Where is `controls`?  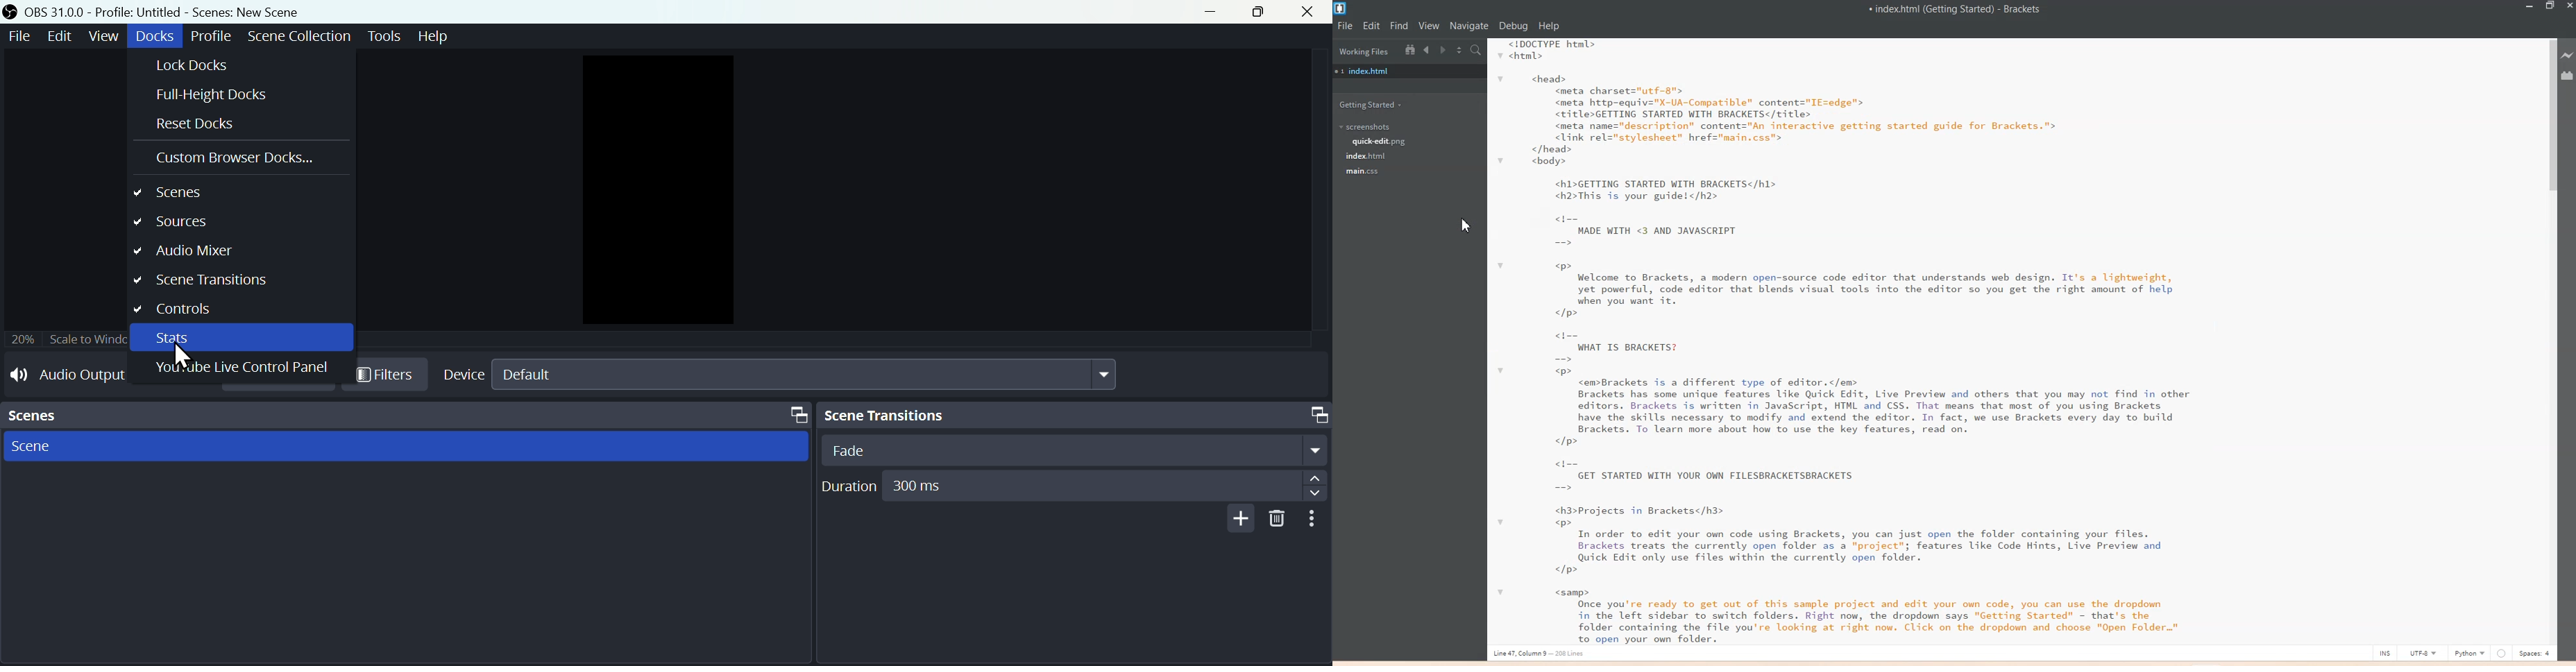 controls is located at coordinates (183, 308).